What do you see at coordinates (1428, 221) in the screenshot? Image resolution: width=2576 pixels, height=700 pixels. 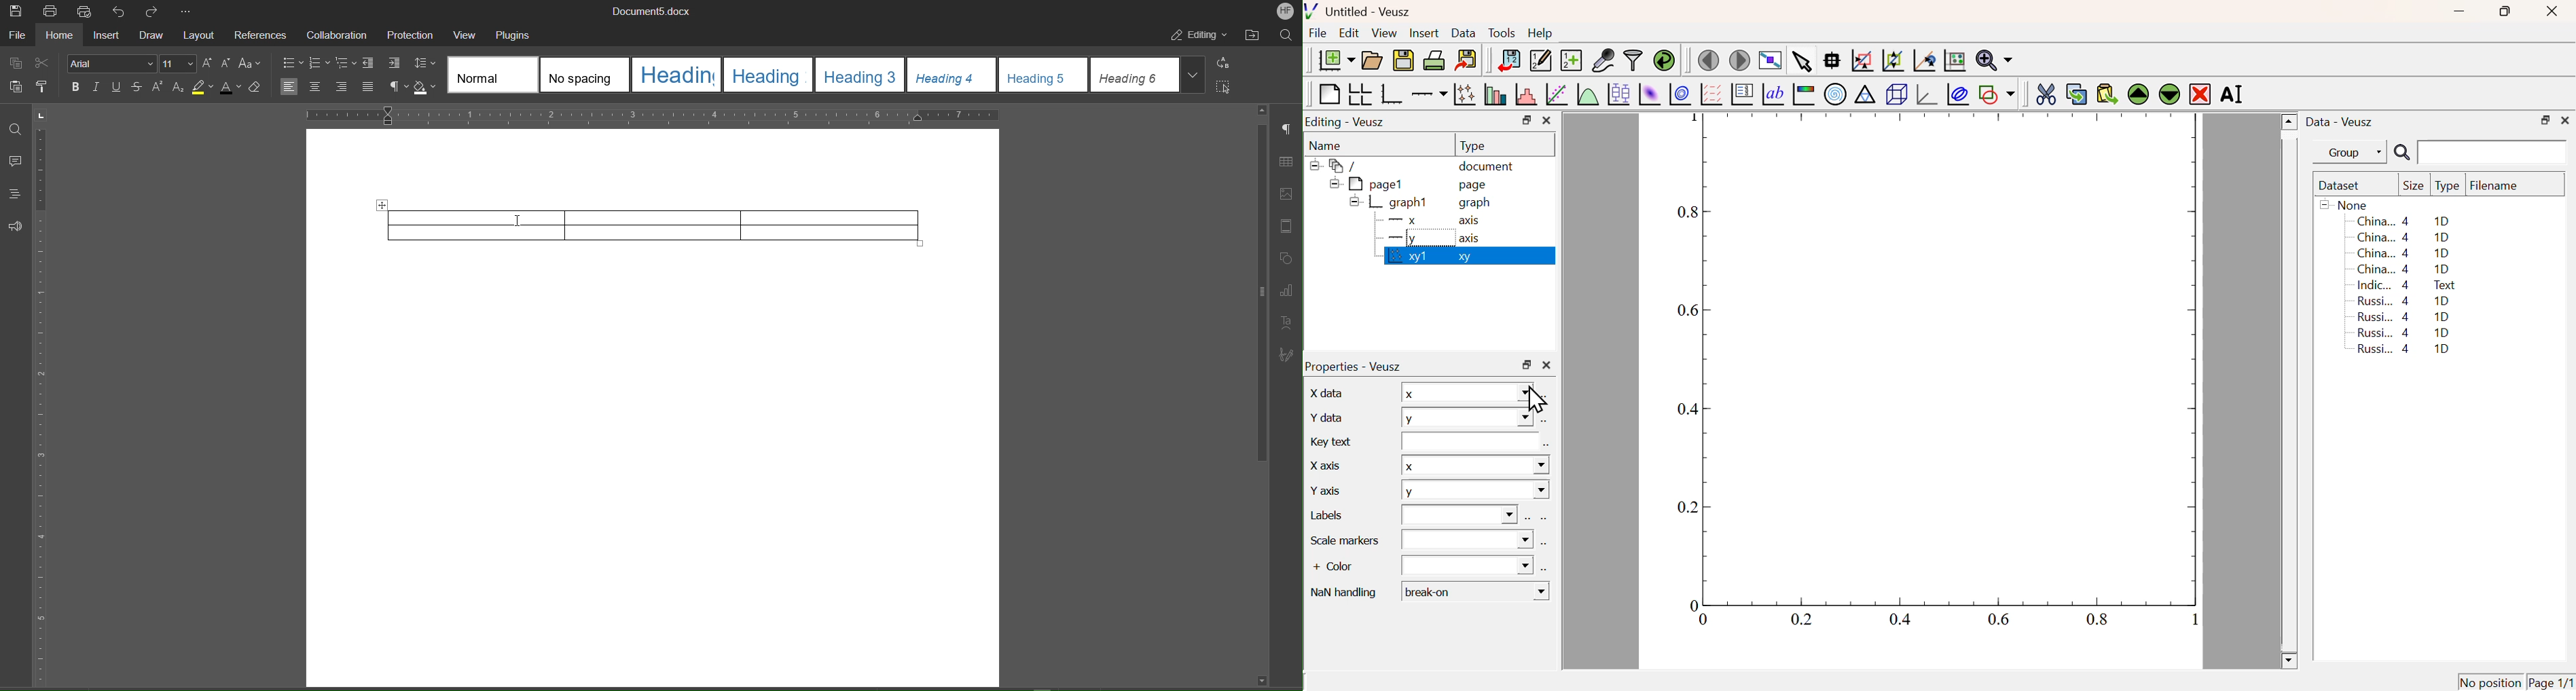 I see `X axis` at bounding box center [1428, 221].